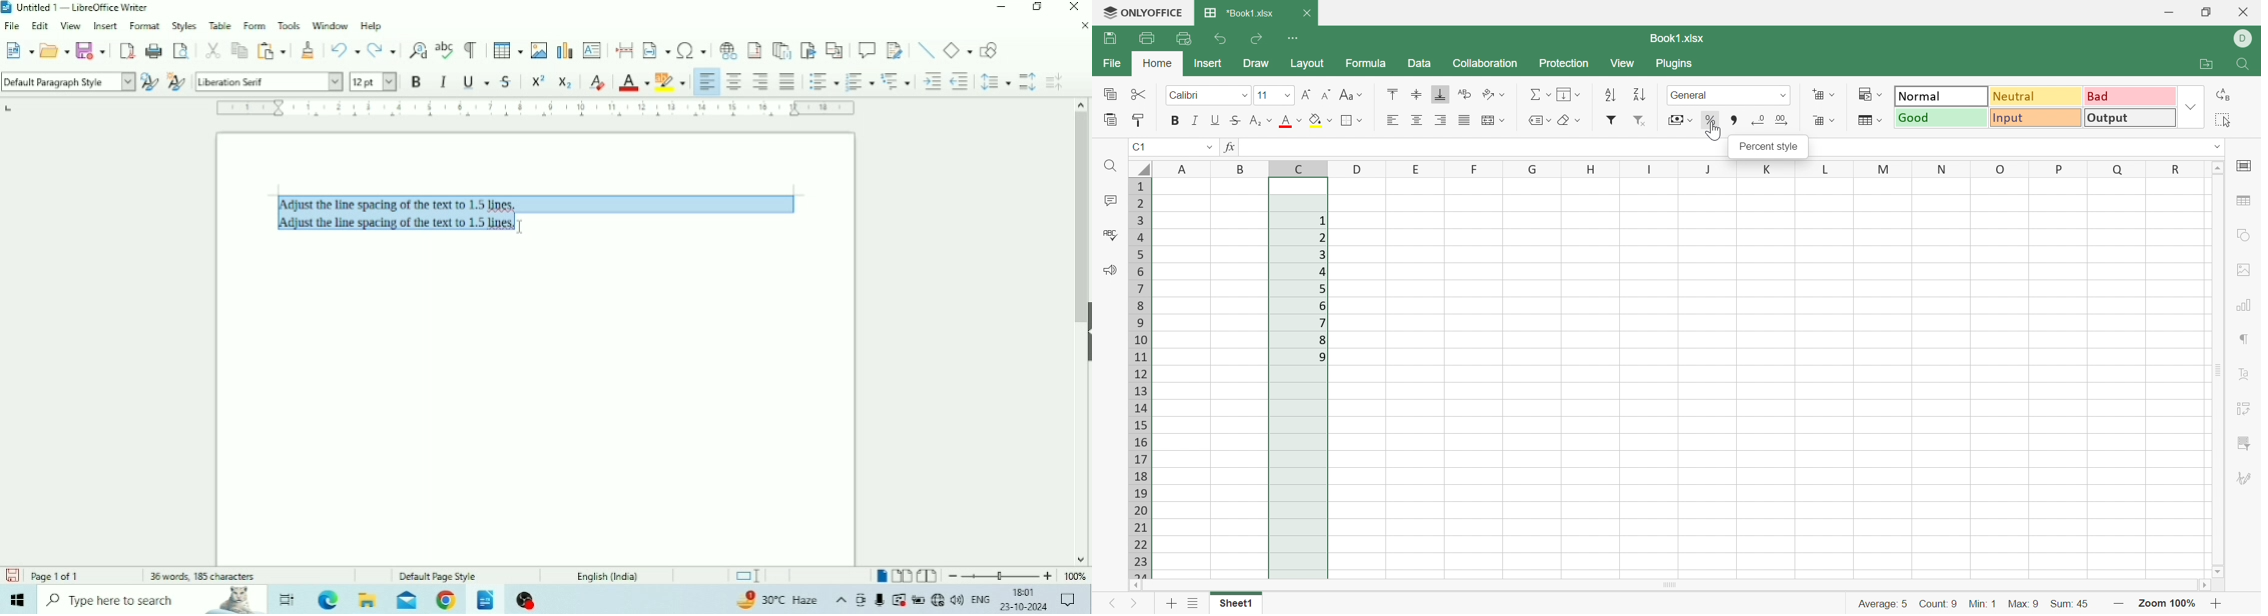  What do you see at coordinates (981, 599) in the screenshot?
I see `Language` at bounding box center [981, 599].